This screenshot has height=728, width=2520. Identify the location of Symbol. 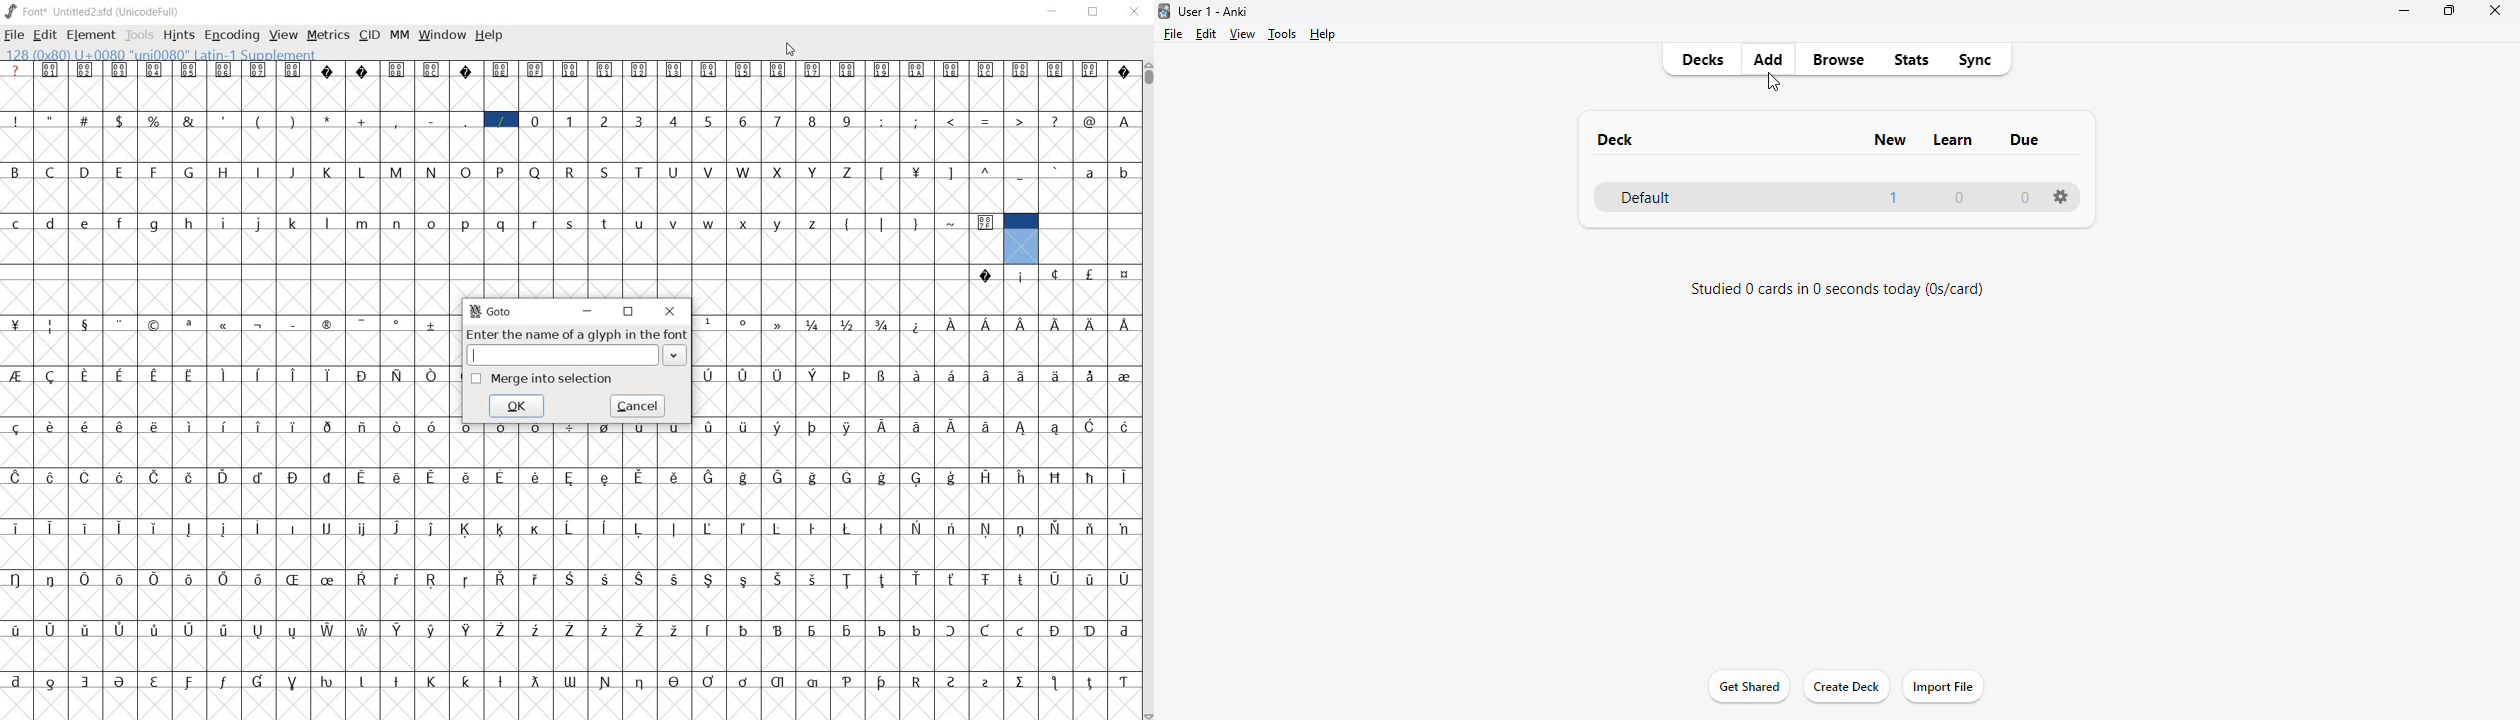
(744, 376).